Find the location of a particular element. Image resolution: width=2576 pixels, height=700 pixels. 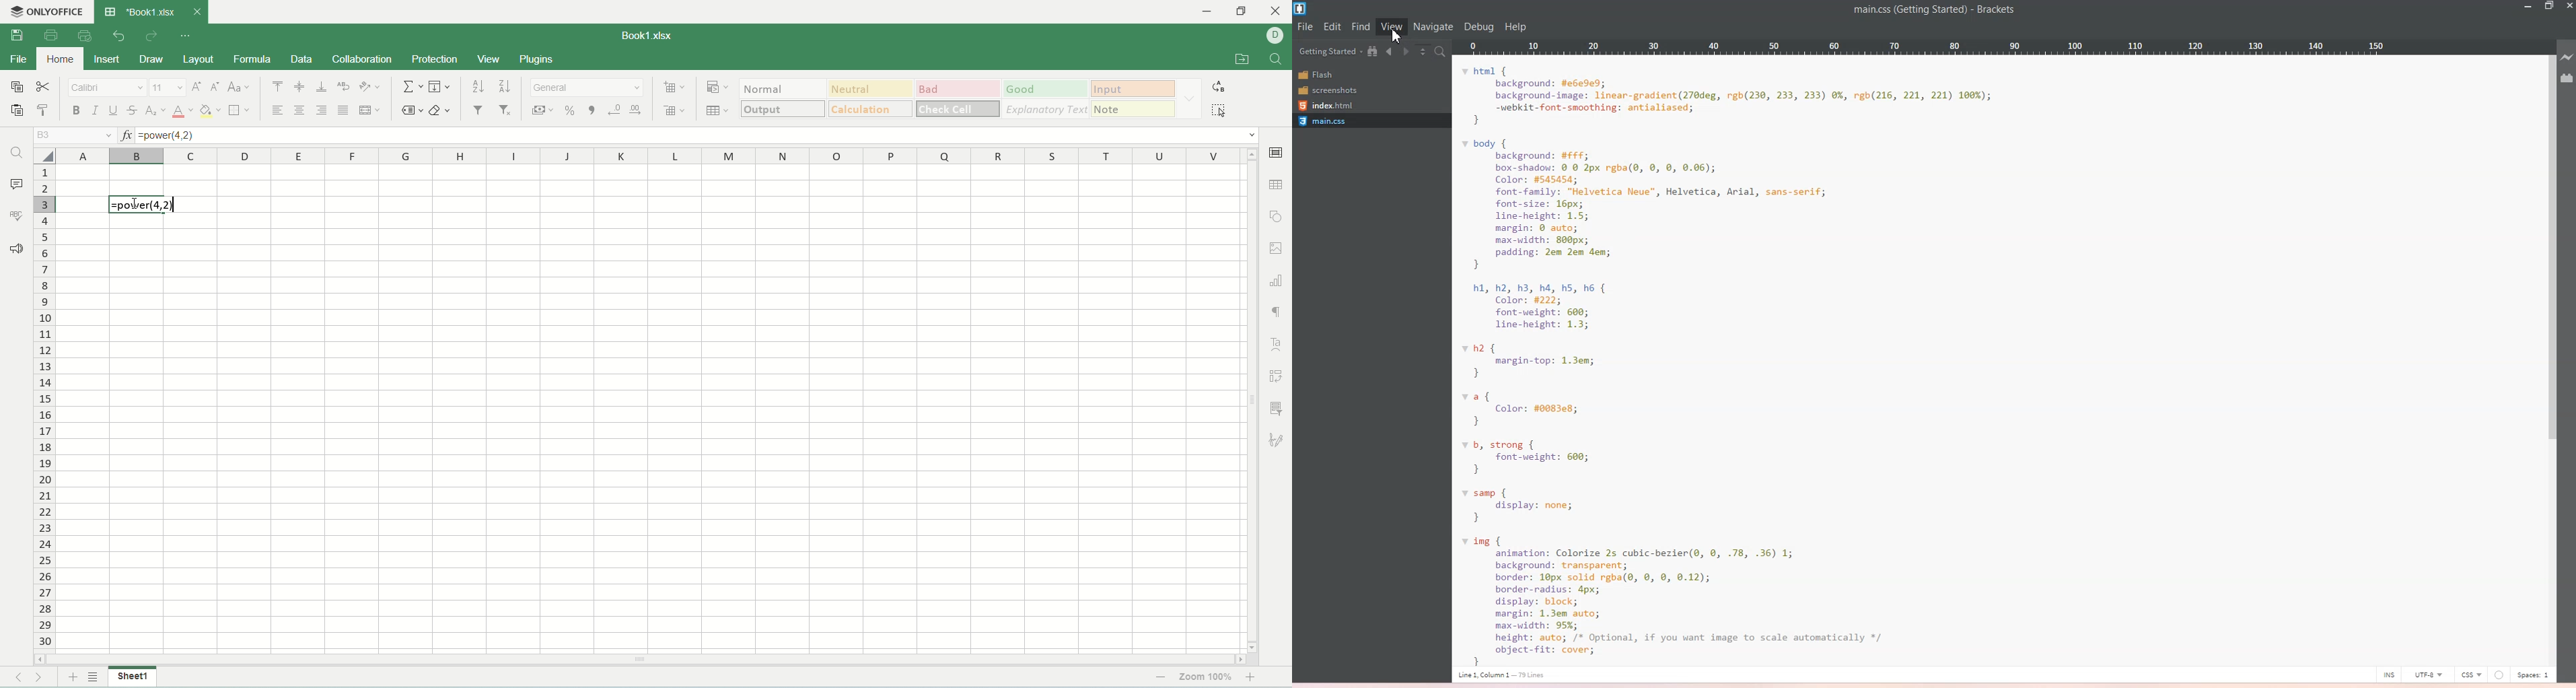

Show in the File Tree is located at coordinates (1375, 51).